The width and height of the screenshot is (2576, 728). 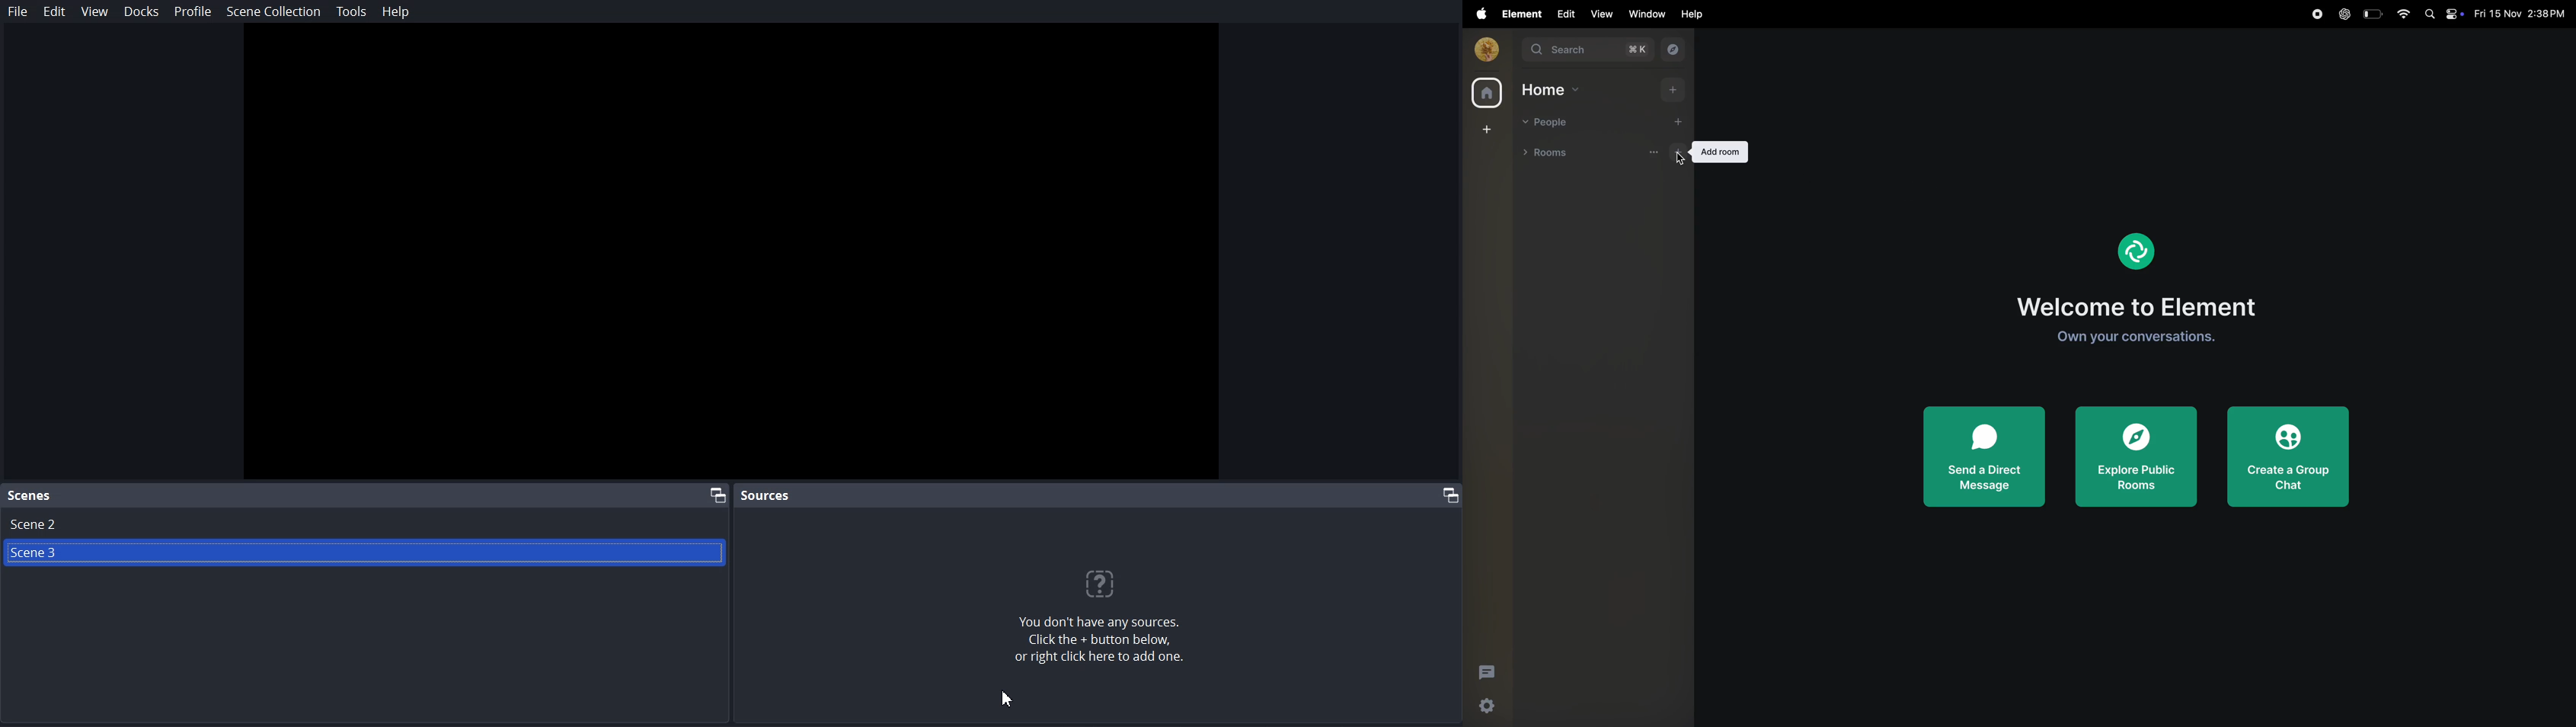 What do you see at coordinates (1478, 14) in the screenshot?
I see `apple menu` at bounding box center [1478, 14].